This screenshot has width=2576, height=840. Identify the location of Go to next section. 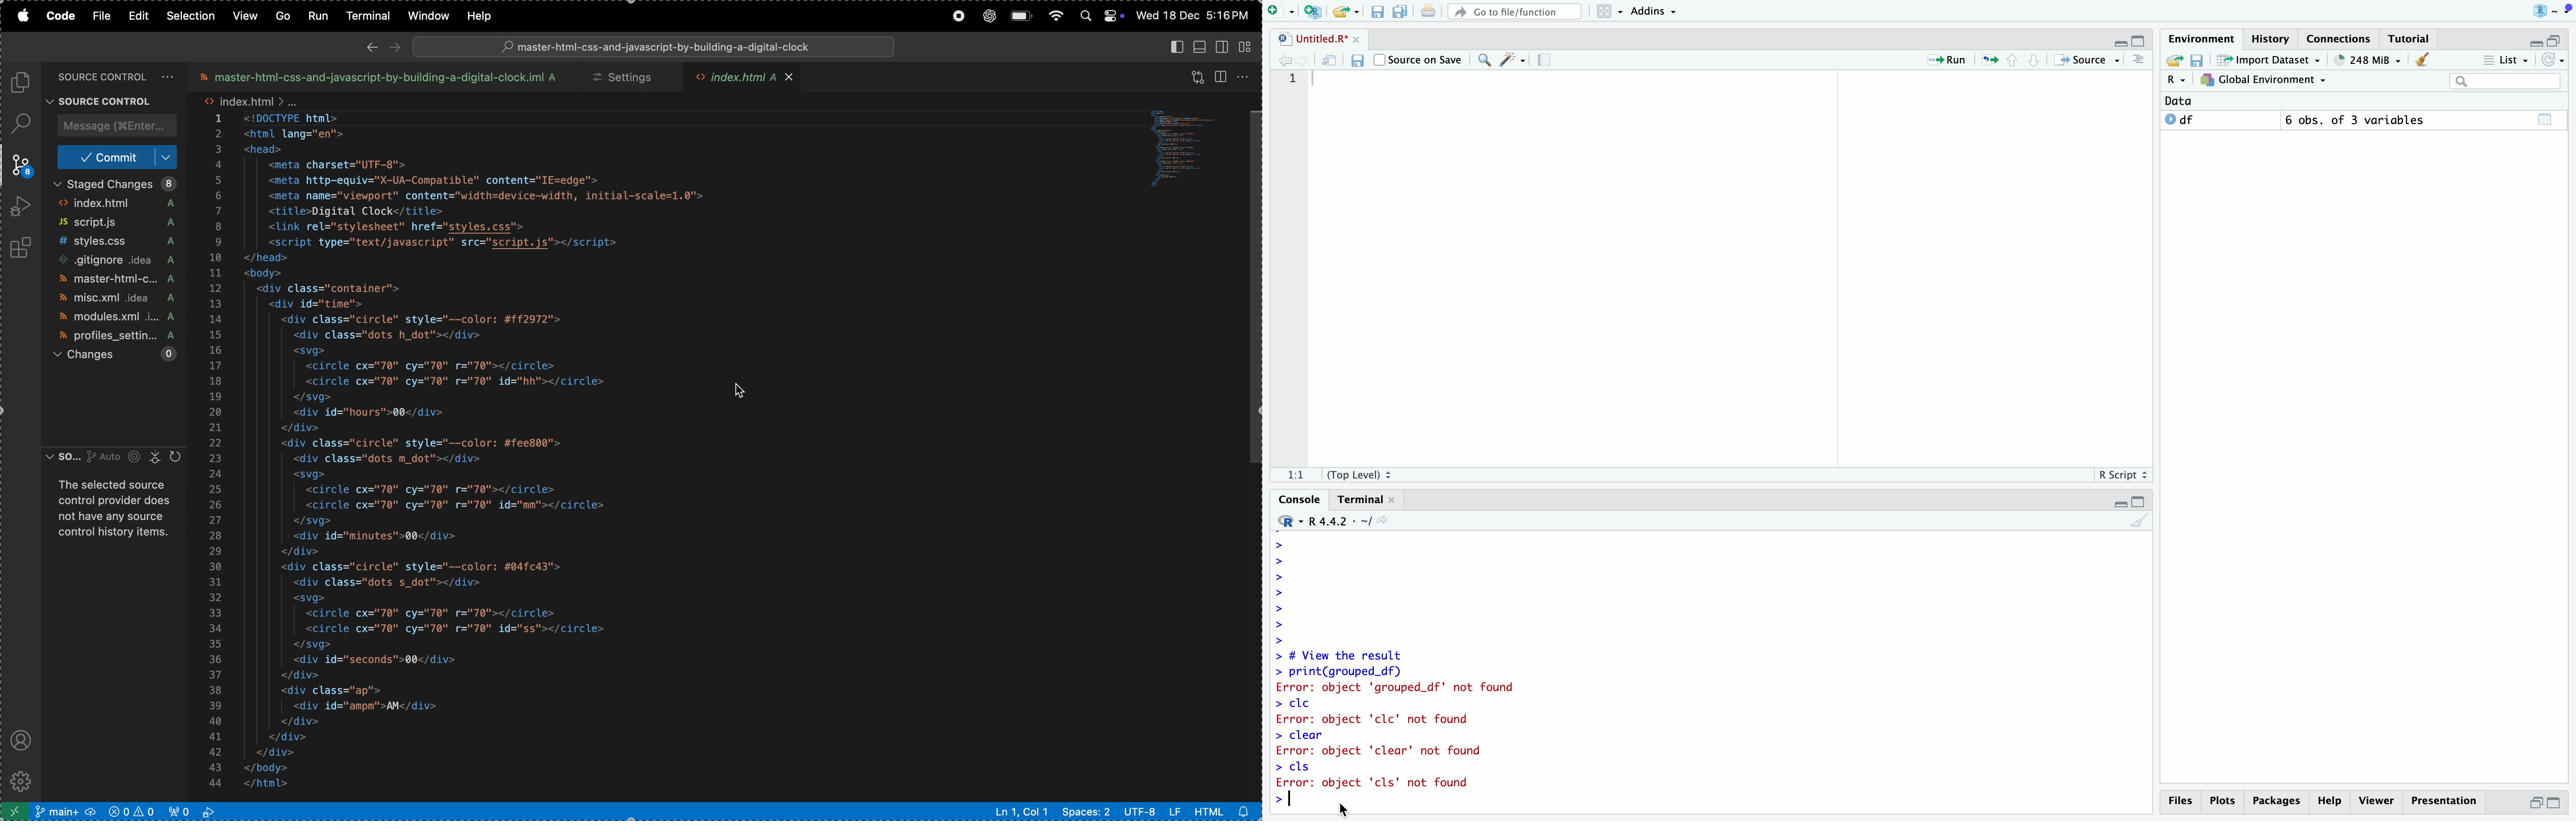
(2033, 59).